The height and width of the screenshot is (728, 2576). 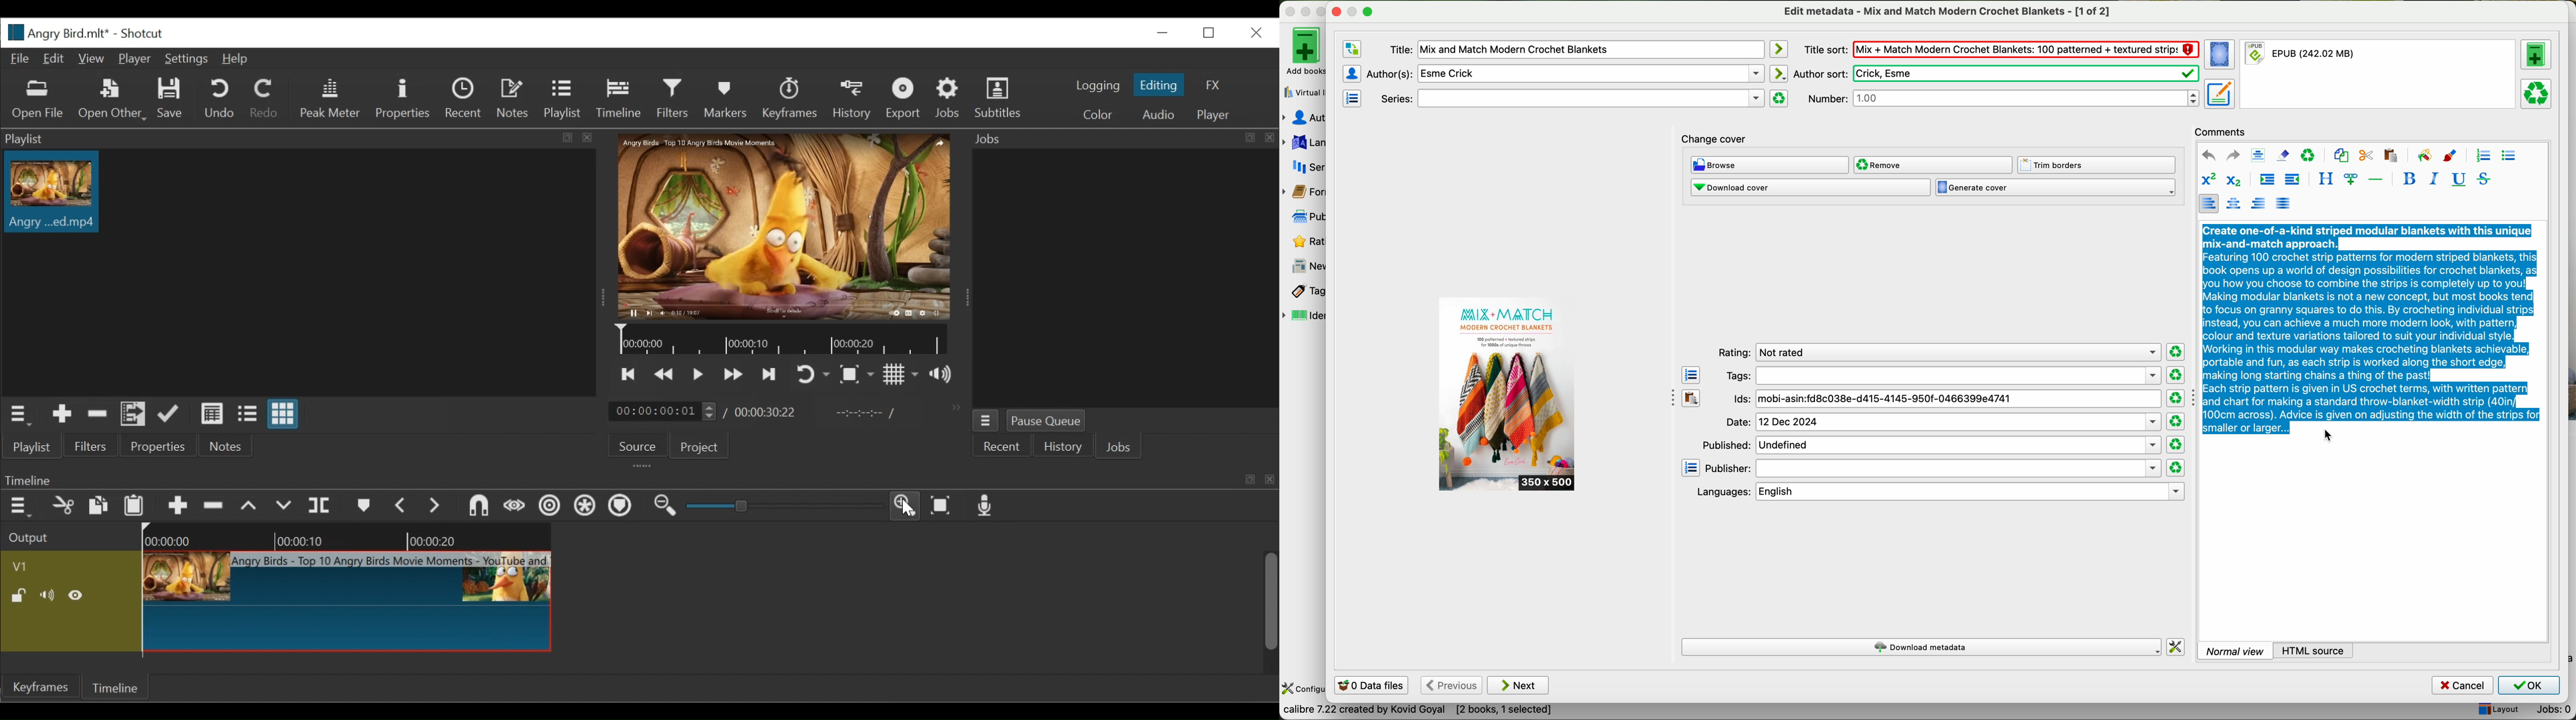 What do you see at coordinates (19, 596) in the screenshot?
I see `(un)lock track` at bounding box center [19, 596].